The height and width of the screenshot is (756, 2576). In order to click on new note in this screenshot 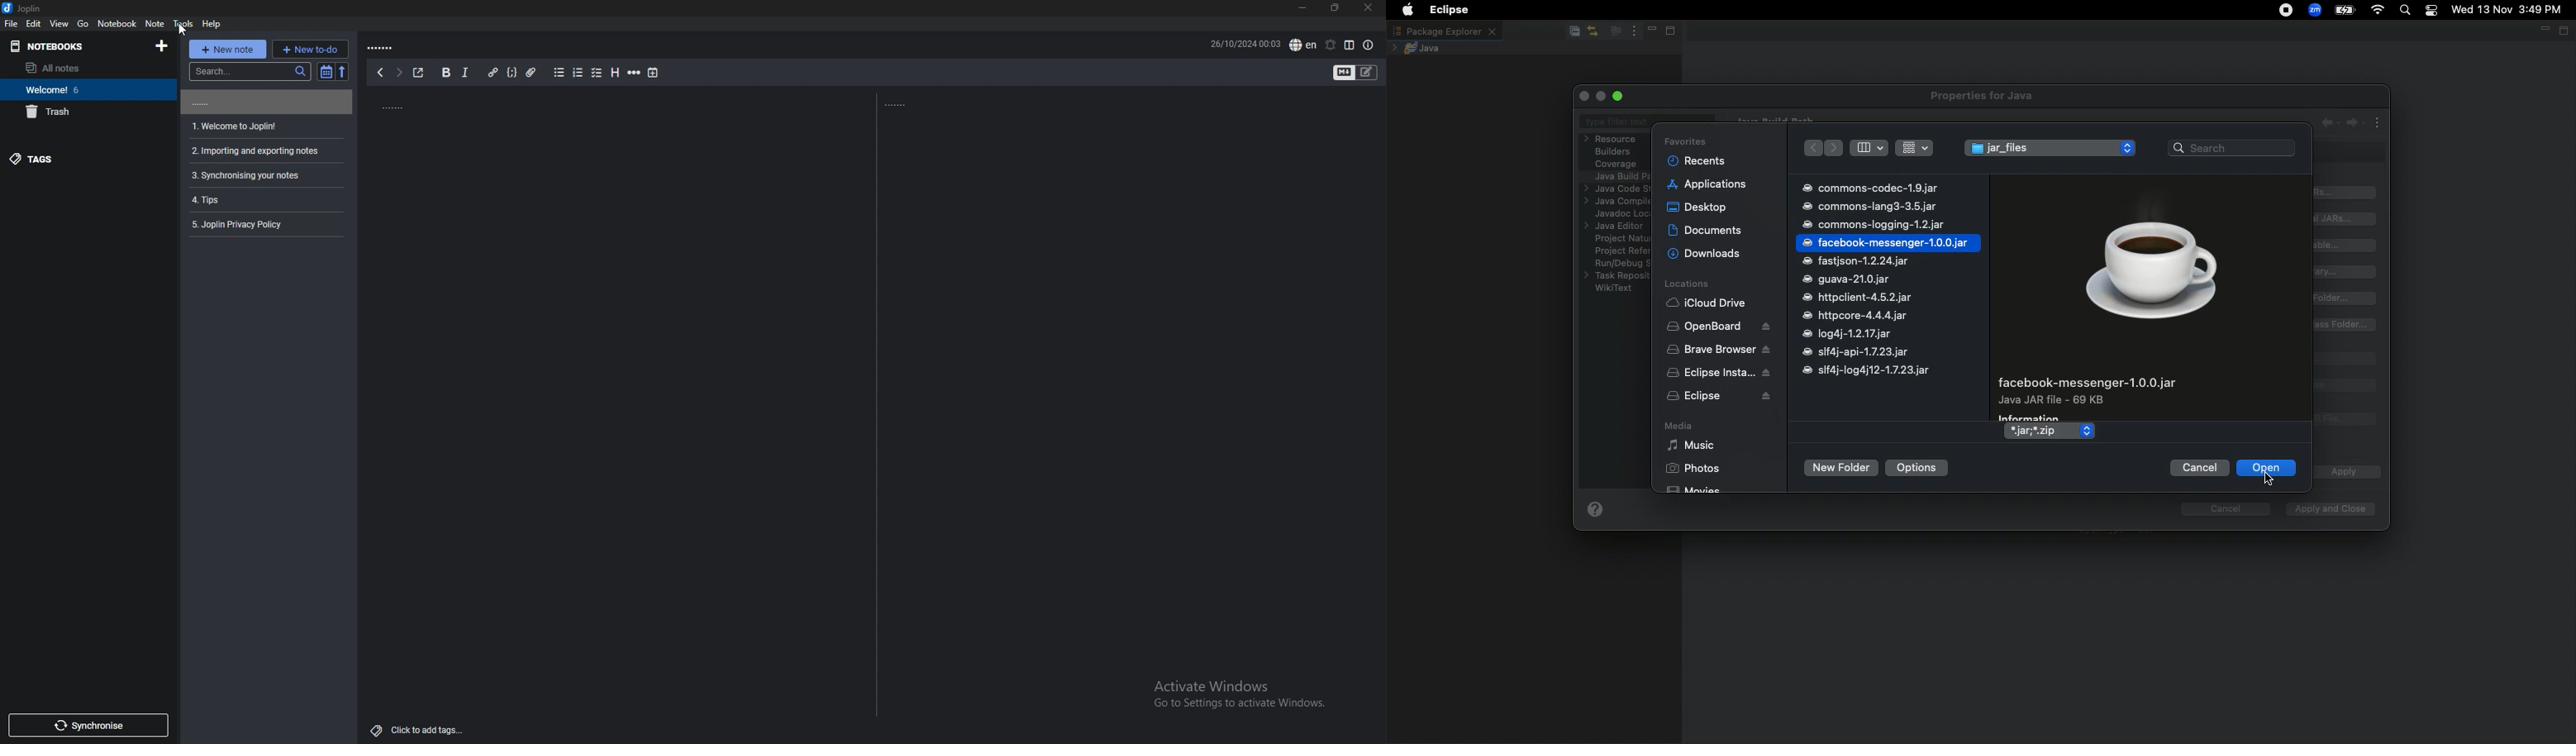, I will do `click(227, 48)`.